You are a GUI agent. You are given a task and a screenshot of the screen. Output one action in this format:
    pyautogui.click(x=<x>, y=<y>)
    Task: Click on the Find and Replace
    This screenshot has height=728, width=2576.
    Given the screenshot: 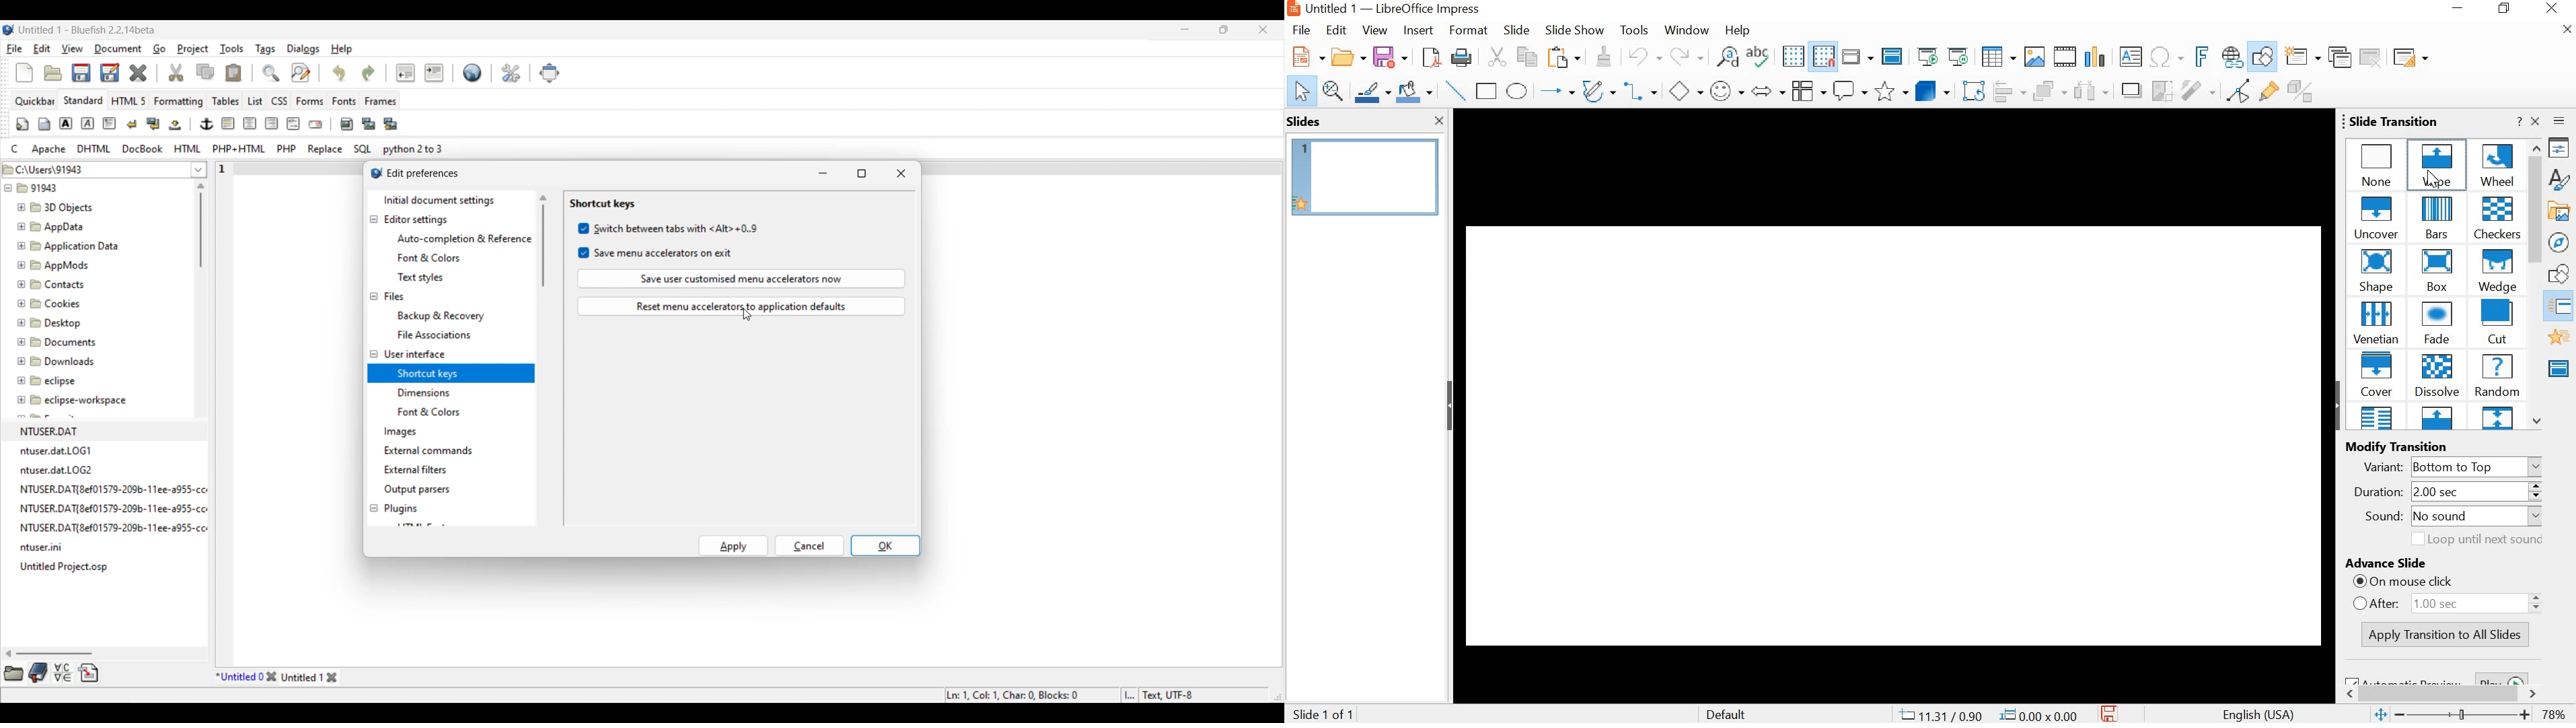 What is the action you would take?
    pyautogui.click(x=1728, y=56)
    